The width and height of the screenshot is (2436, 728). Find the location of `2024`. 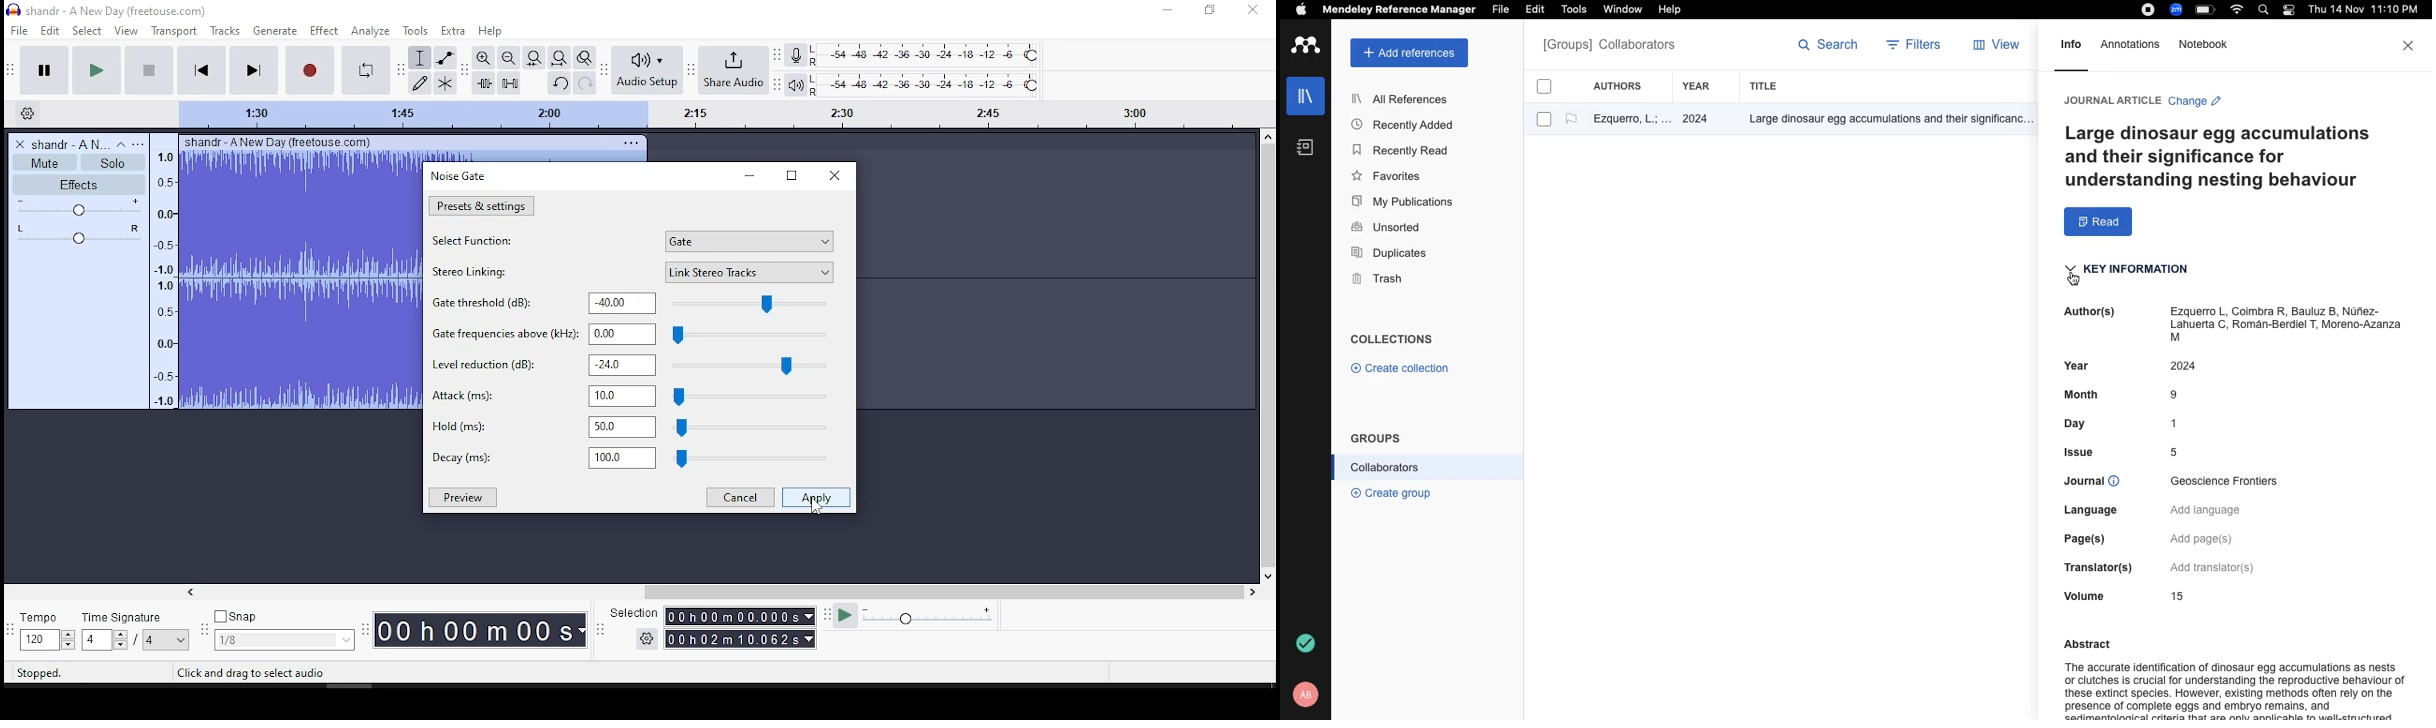

2024 is located at coordinates (2196, 367).